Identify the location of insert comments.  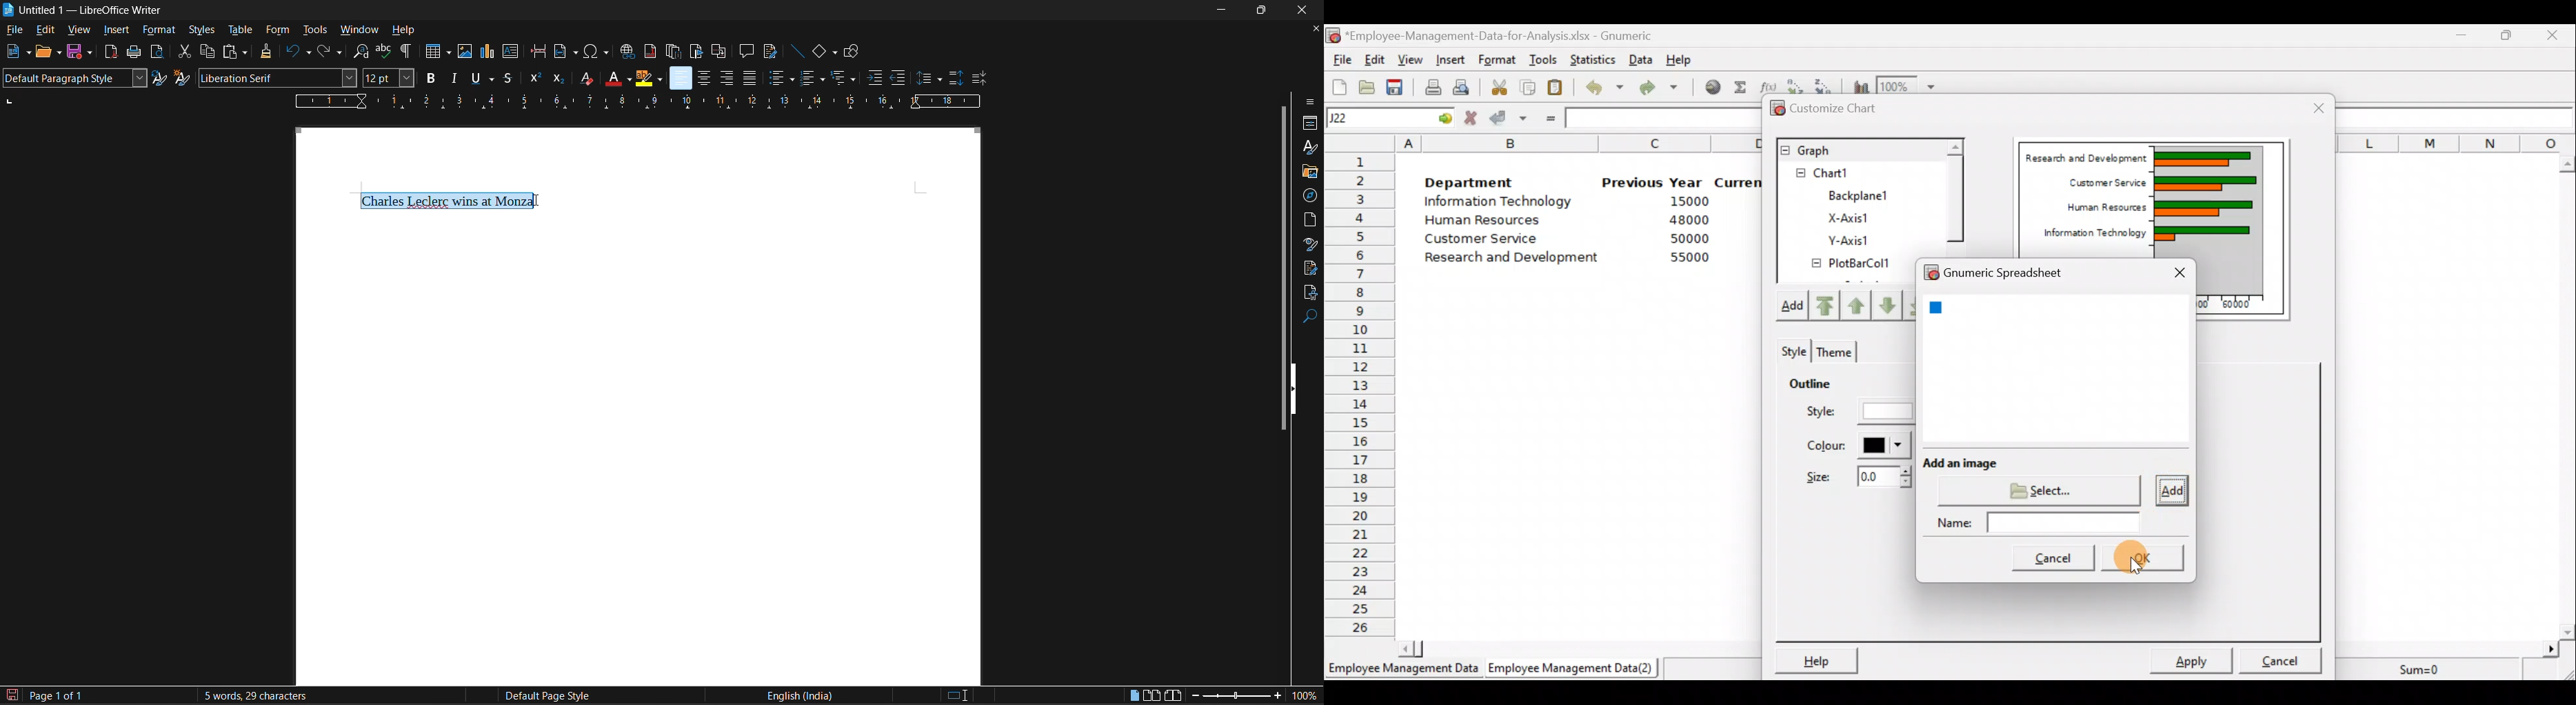
(747, 51).